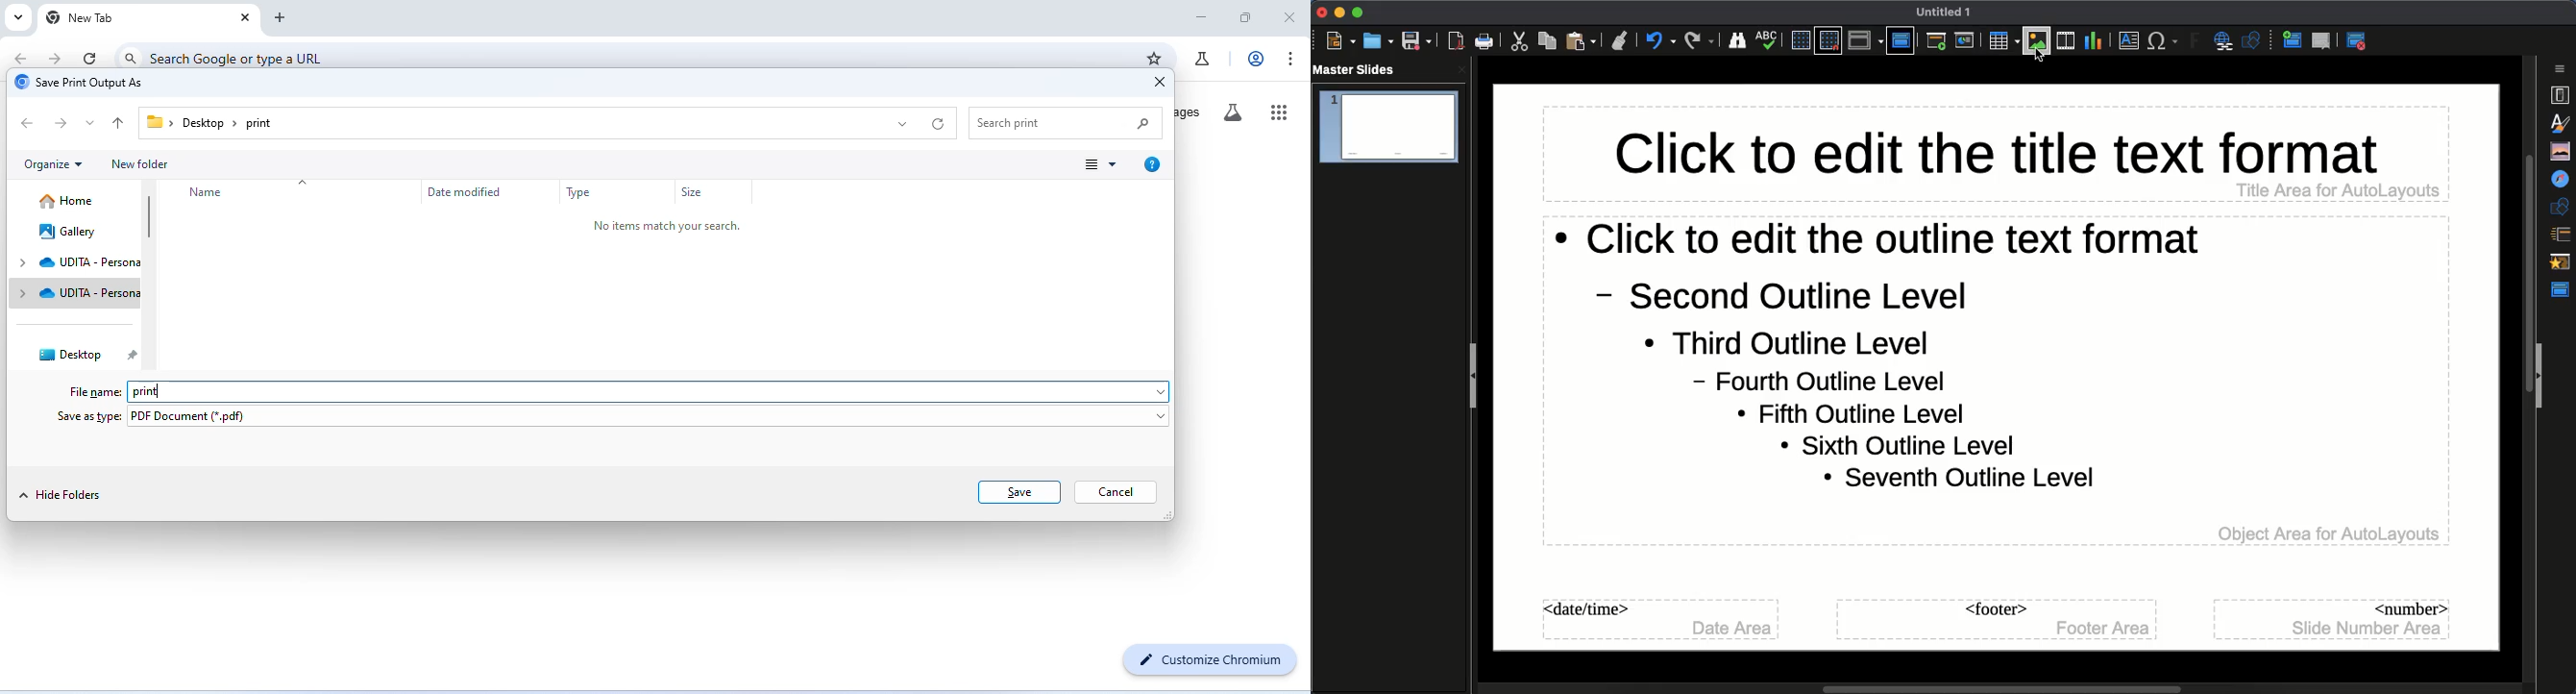 Image resolution: width=2576 pixels, height=700 pixels. Describe the element at coordinates (1522, 41) in the screenshot. I see `Cut` at that location.